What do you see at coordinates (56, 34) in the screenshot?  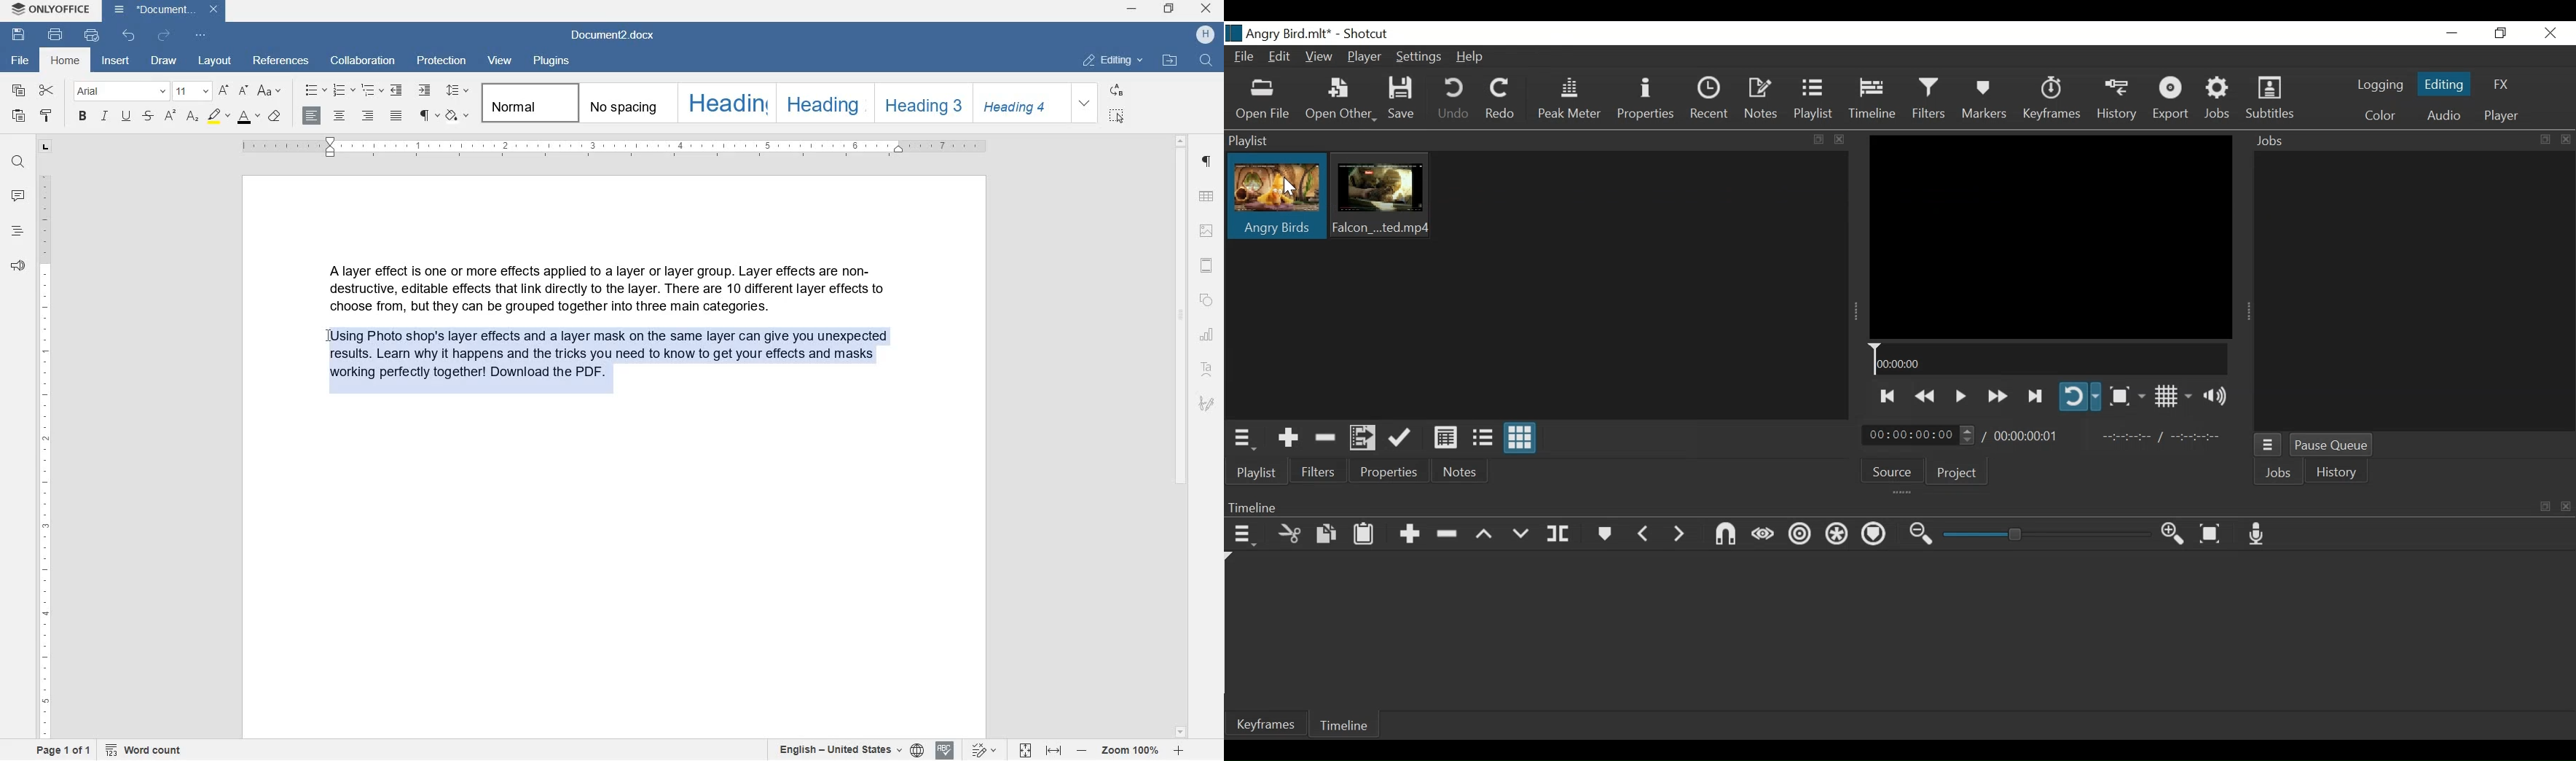 I see `PRINT` at bounding box center [56, 34].